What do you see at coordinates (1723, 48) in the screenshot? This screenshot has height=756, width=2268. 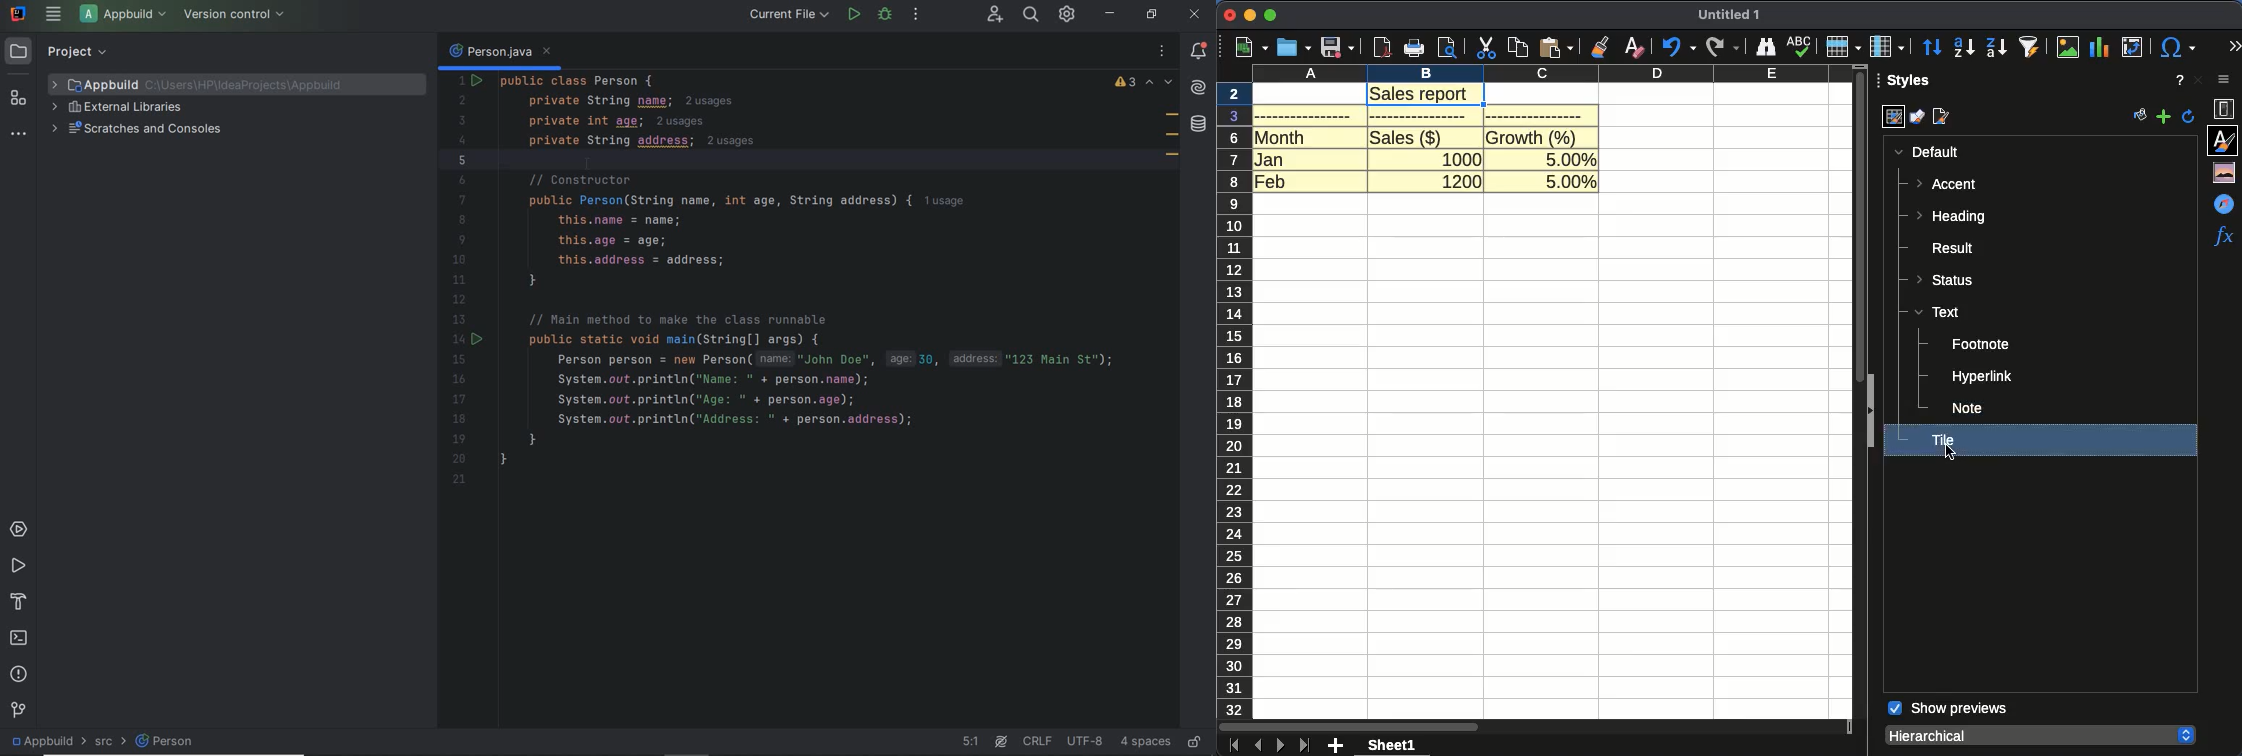 I see `redo` at bounding box center [1723, 48].